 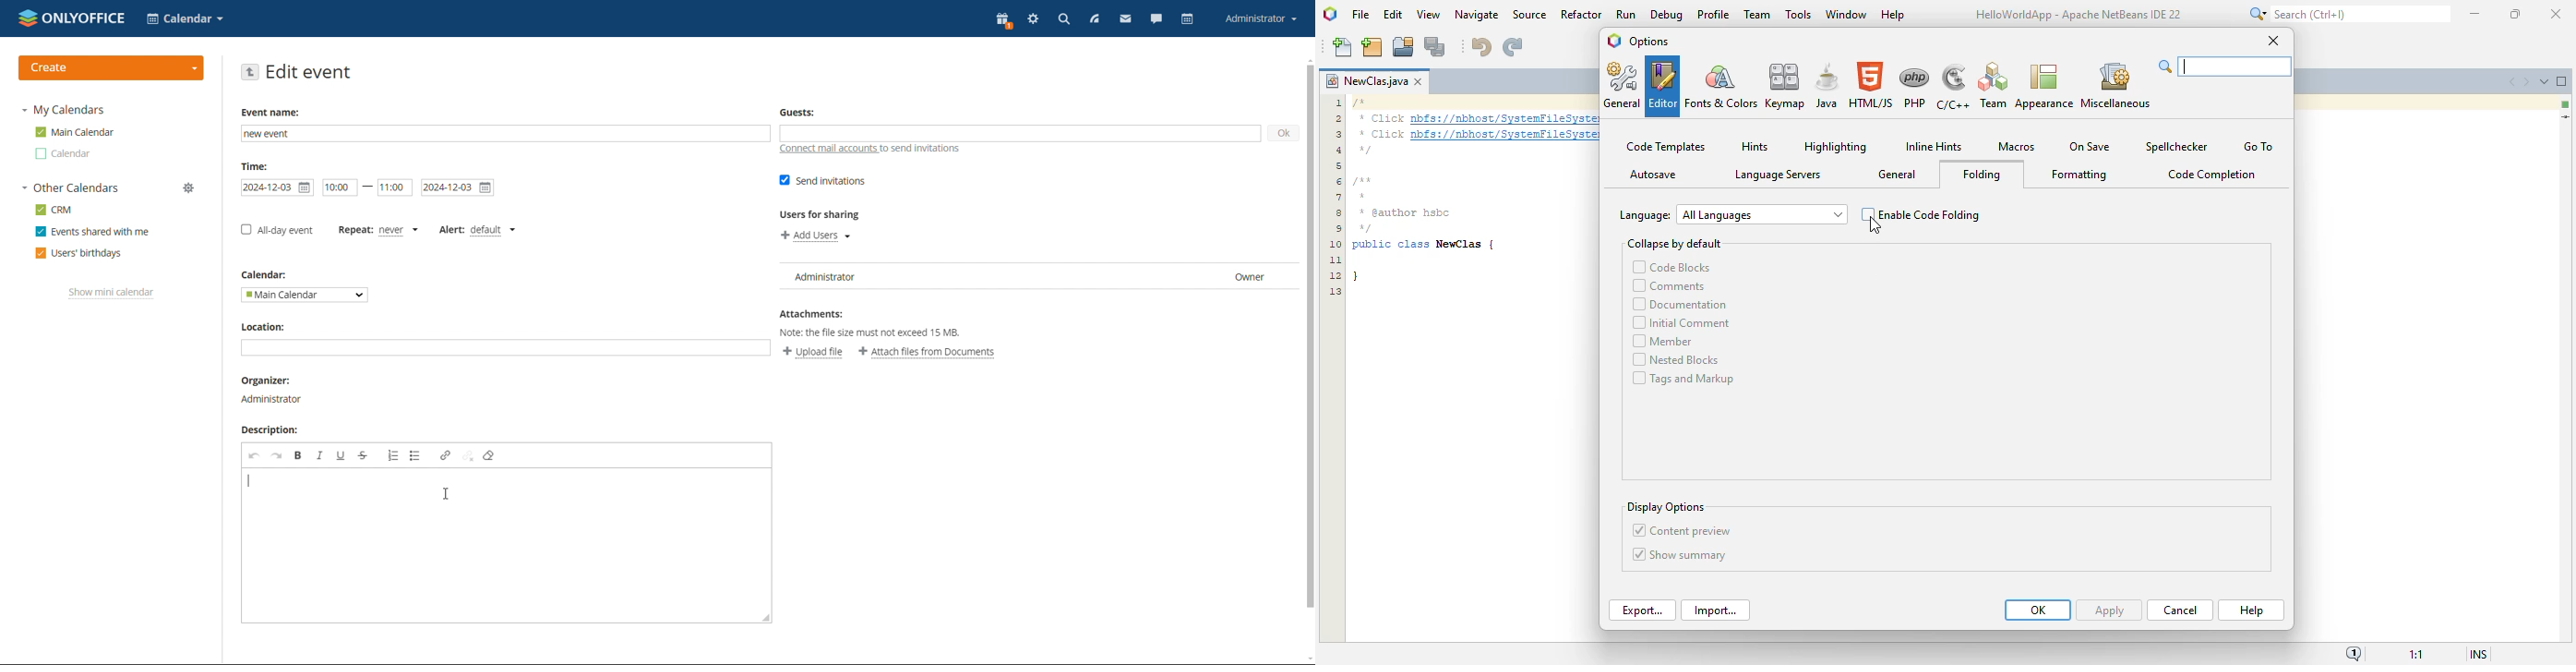 What do you see at coordinates (2038, 610) in the screenshot?
I see `OK` at bounding box center [2038, 610].